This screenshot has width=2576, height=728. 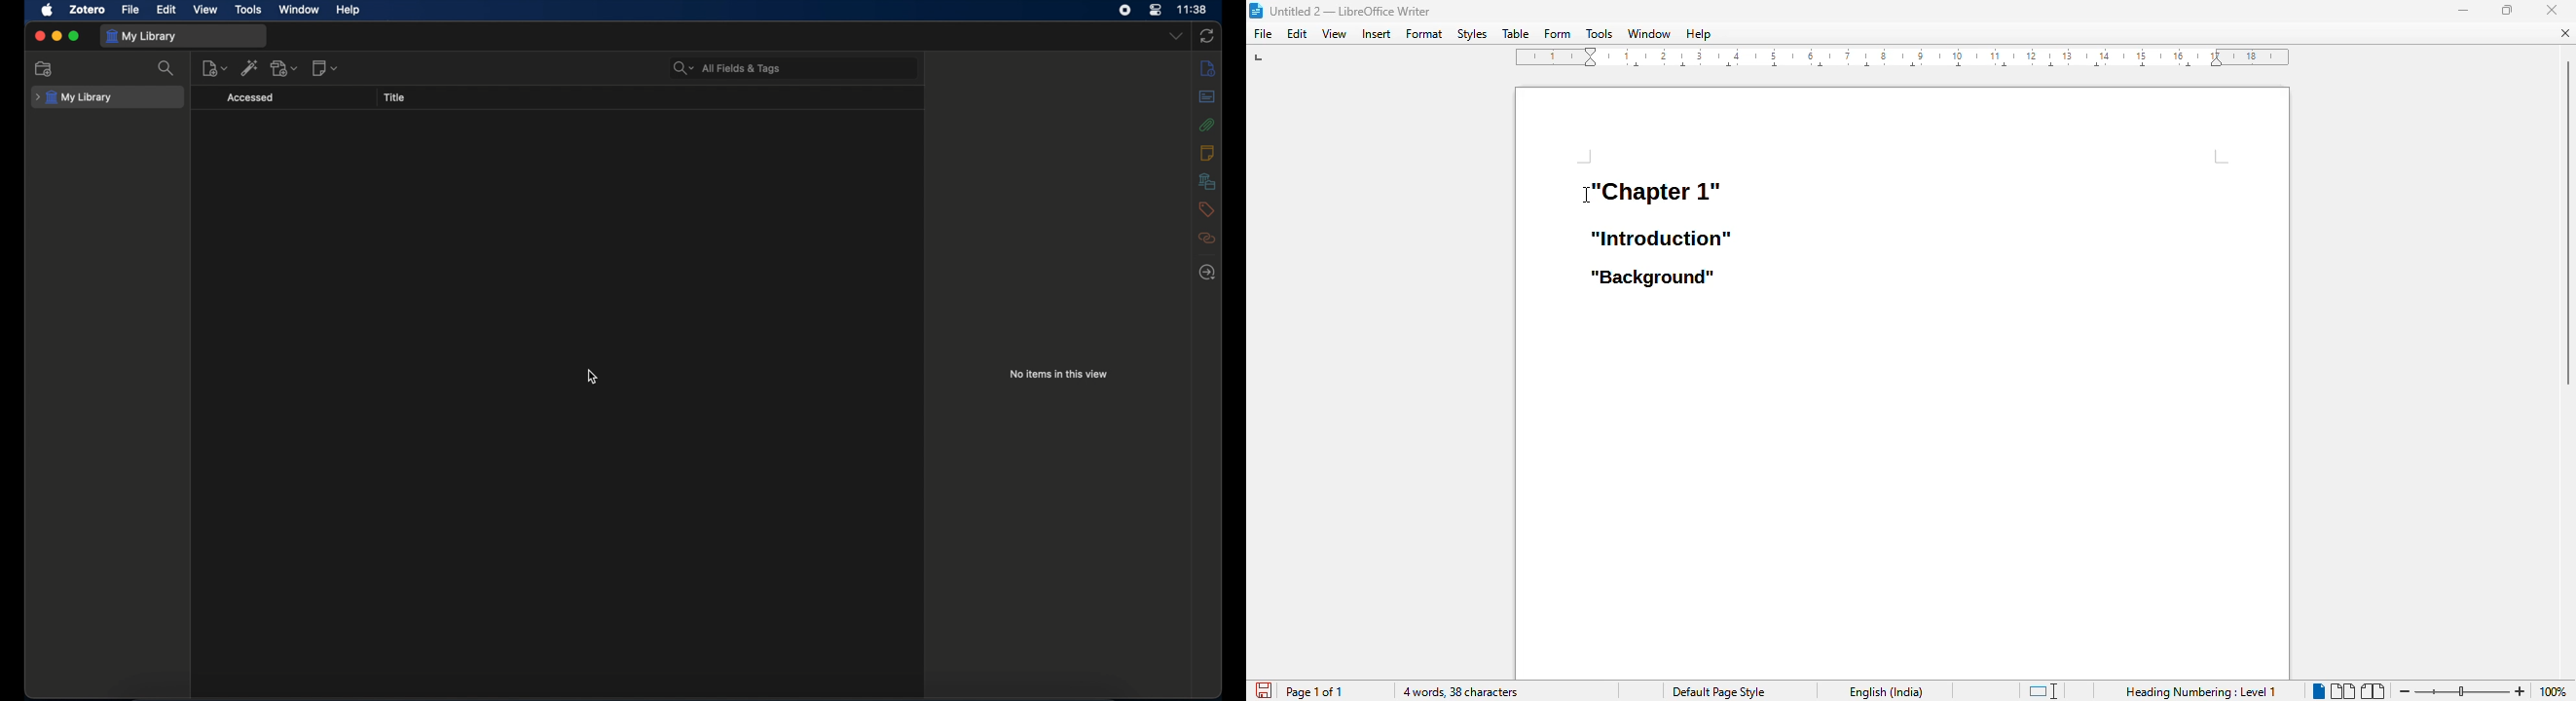 What do you see at coordinates (2551, 9) in the screenshot?
I see `close` at bounding box center [2551, 9].